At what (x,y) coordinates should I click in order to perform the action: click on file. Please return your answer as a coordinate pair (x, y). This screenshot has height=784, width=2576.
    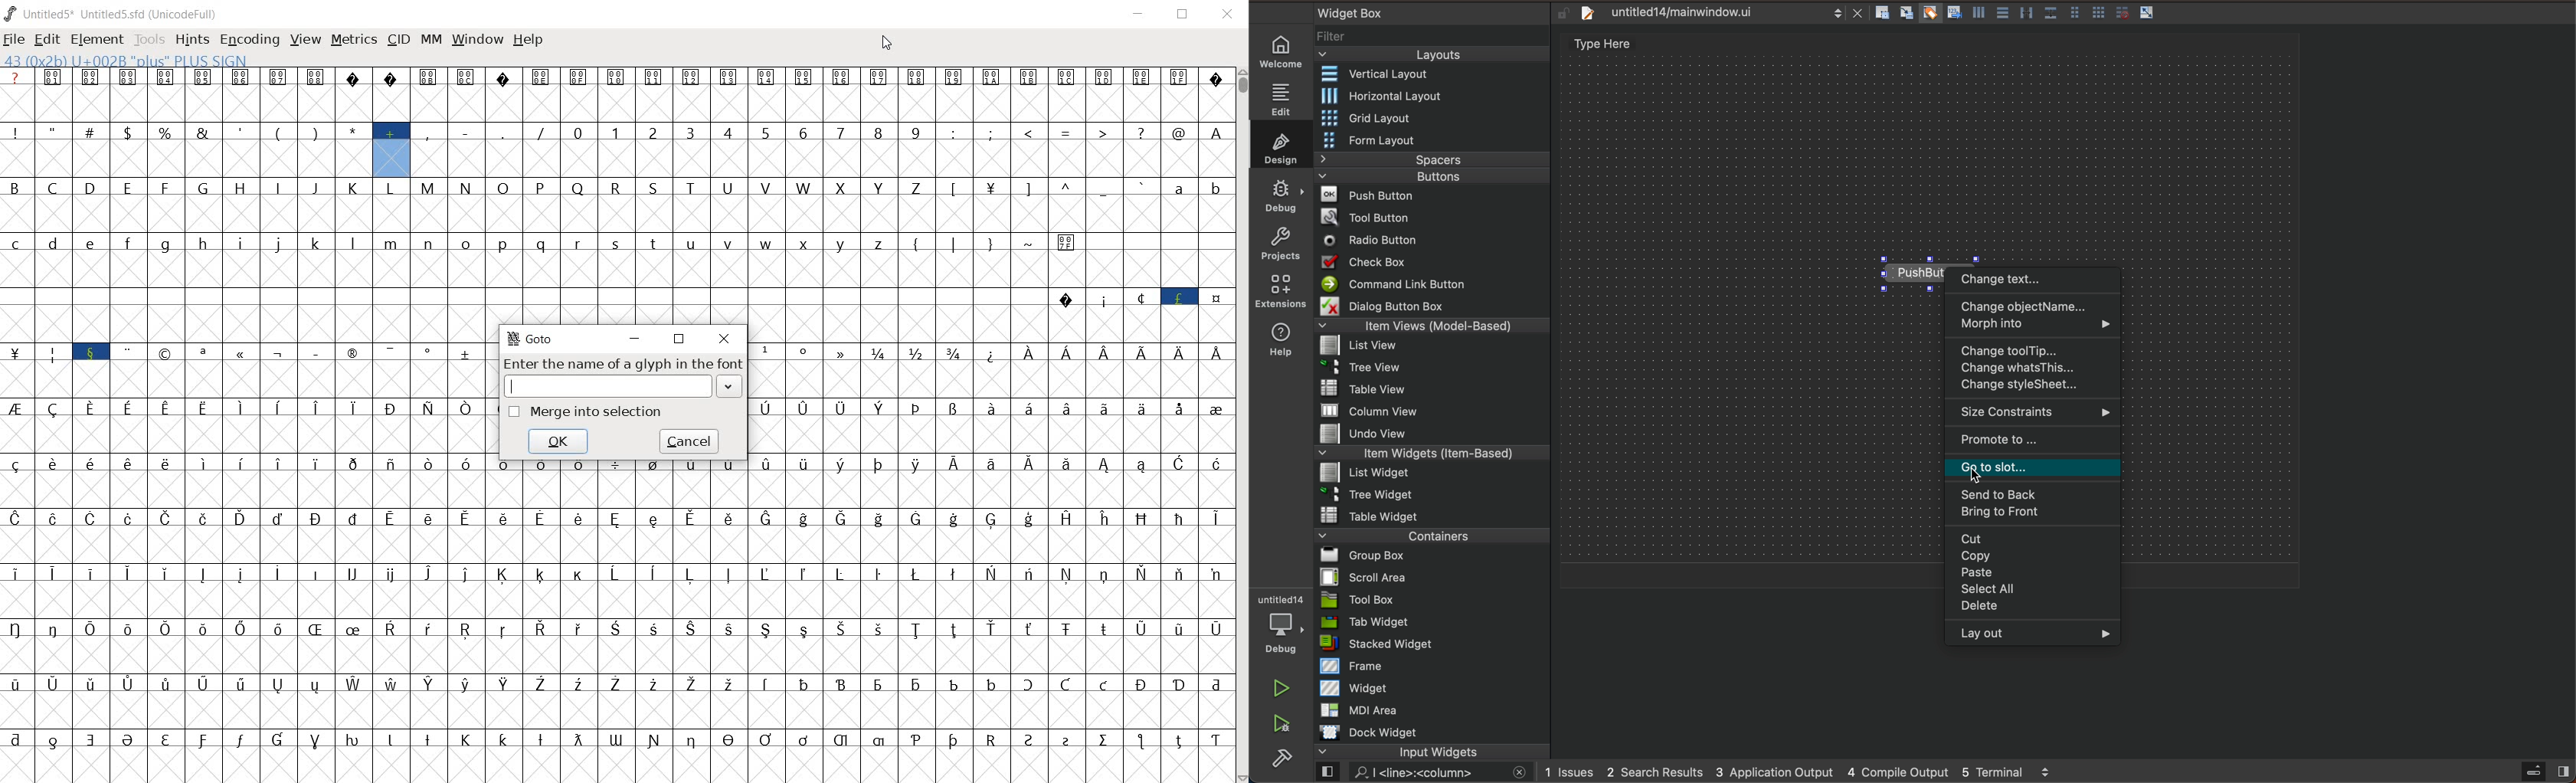
    Looking at the image, I should click on (13, 41).